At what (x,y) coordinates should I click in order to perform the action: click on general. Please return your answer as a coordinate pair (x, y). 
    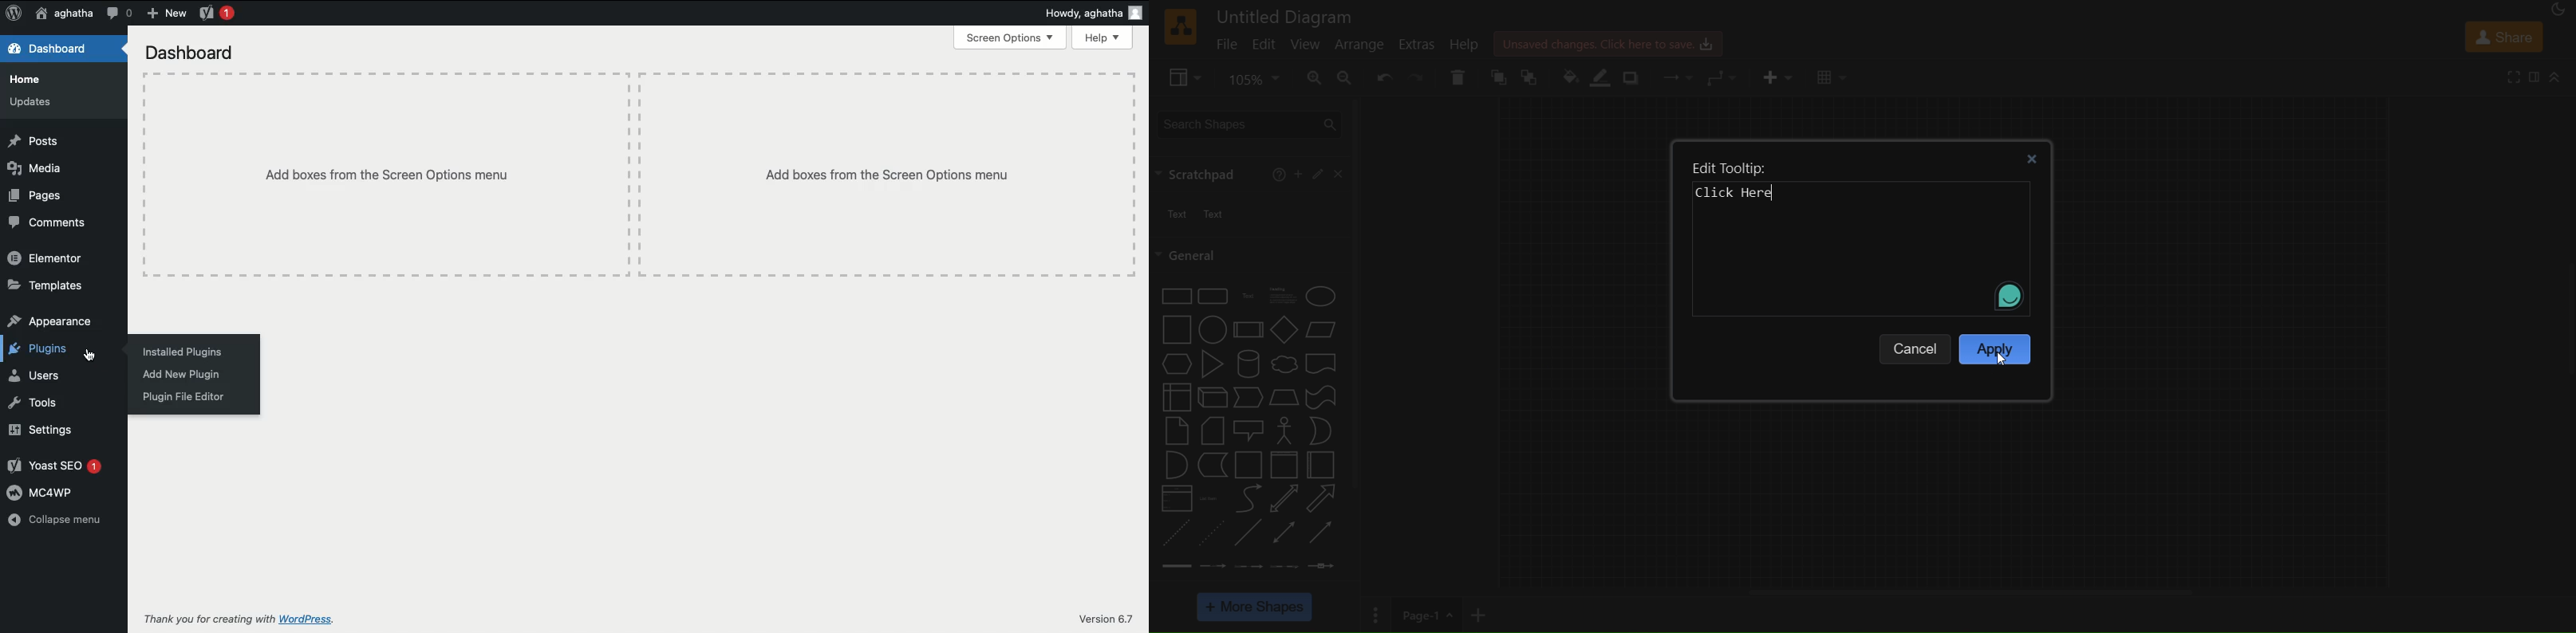
    Looking at the image, I should click on (1189, 255).